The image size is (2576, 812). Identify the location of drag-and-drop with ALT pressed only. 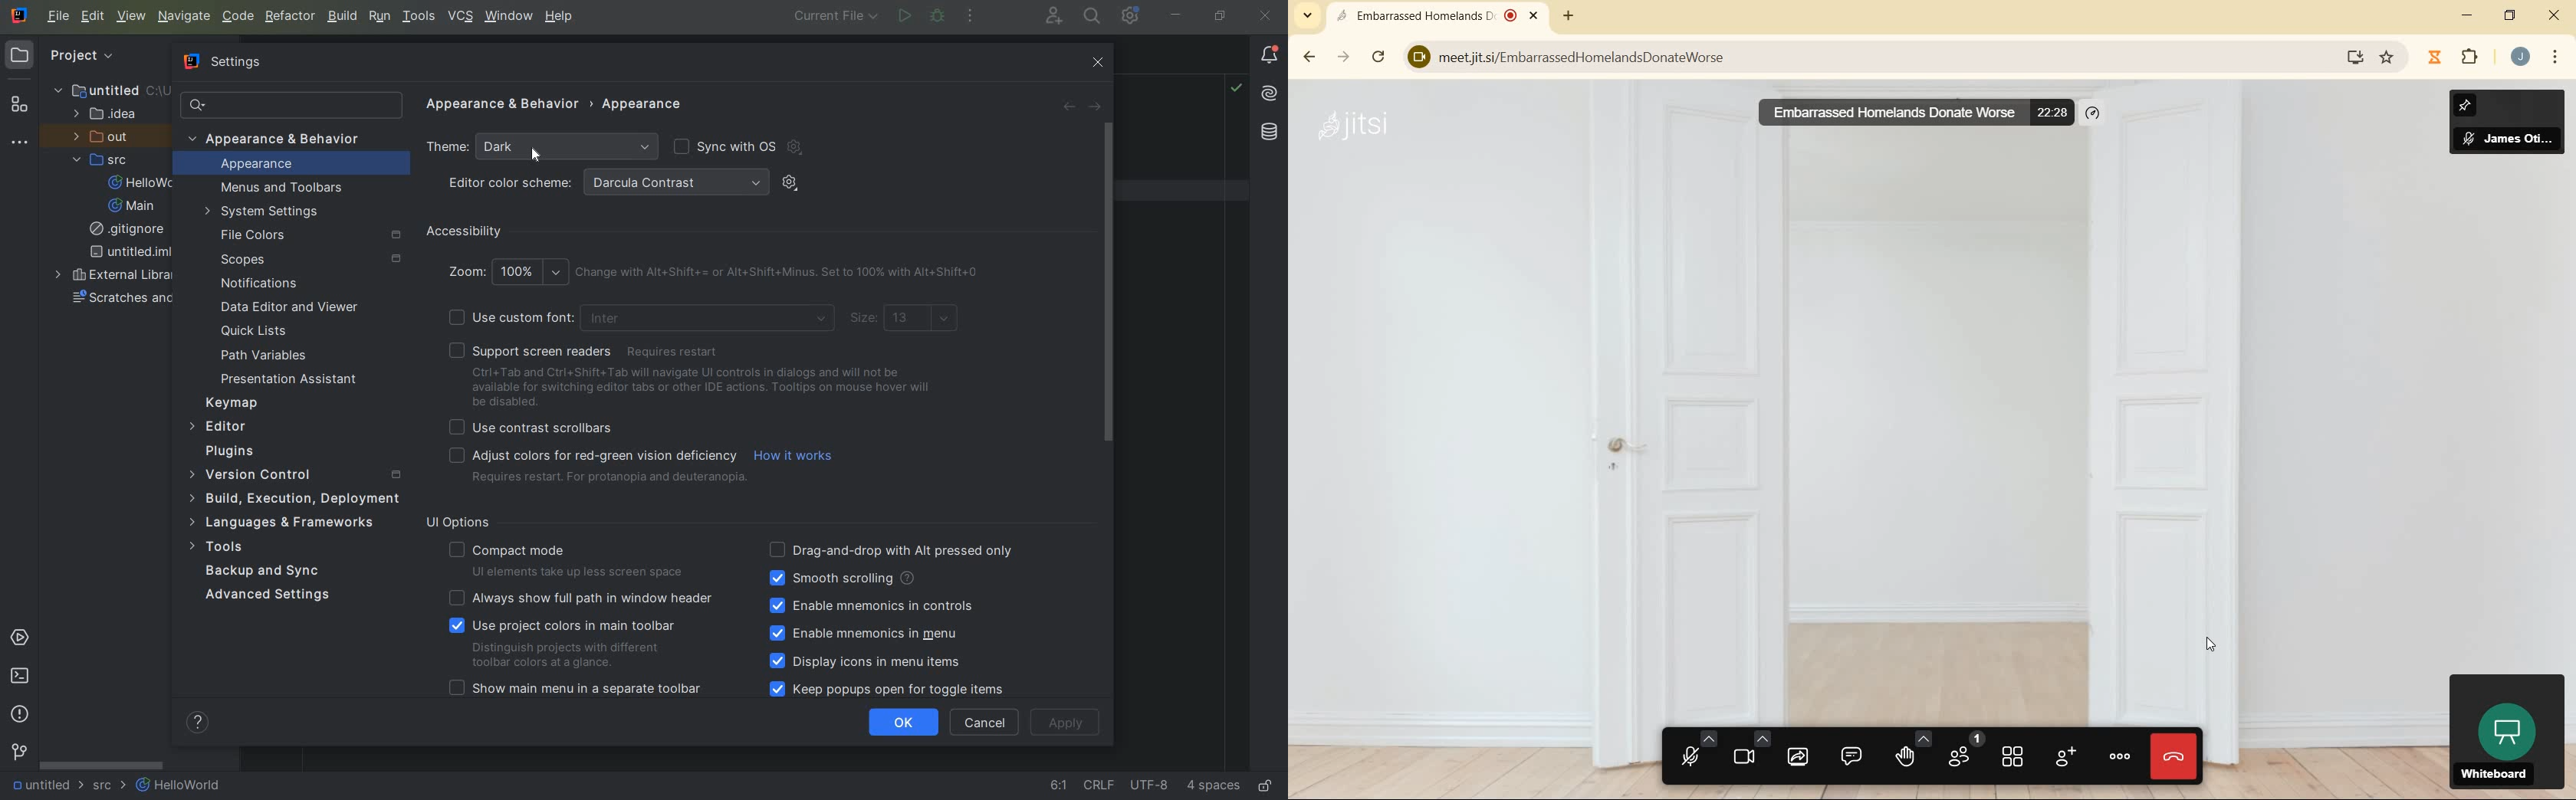
(892, 549).